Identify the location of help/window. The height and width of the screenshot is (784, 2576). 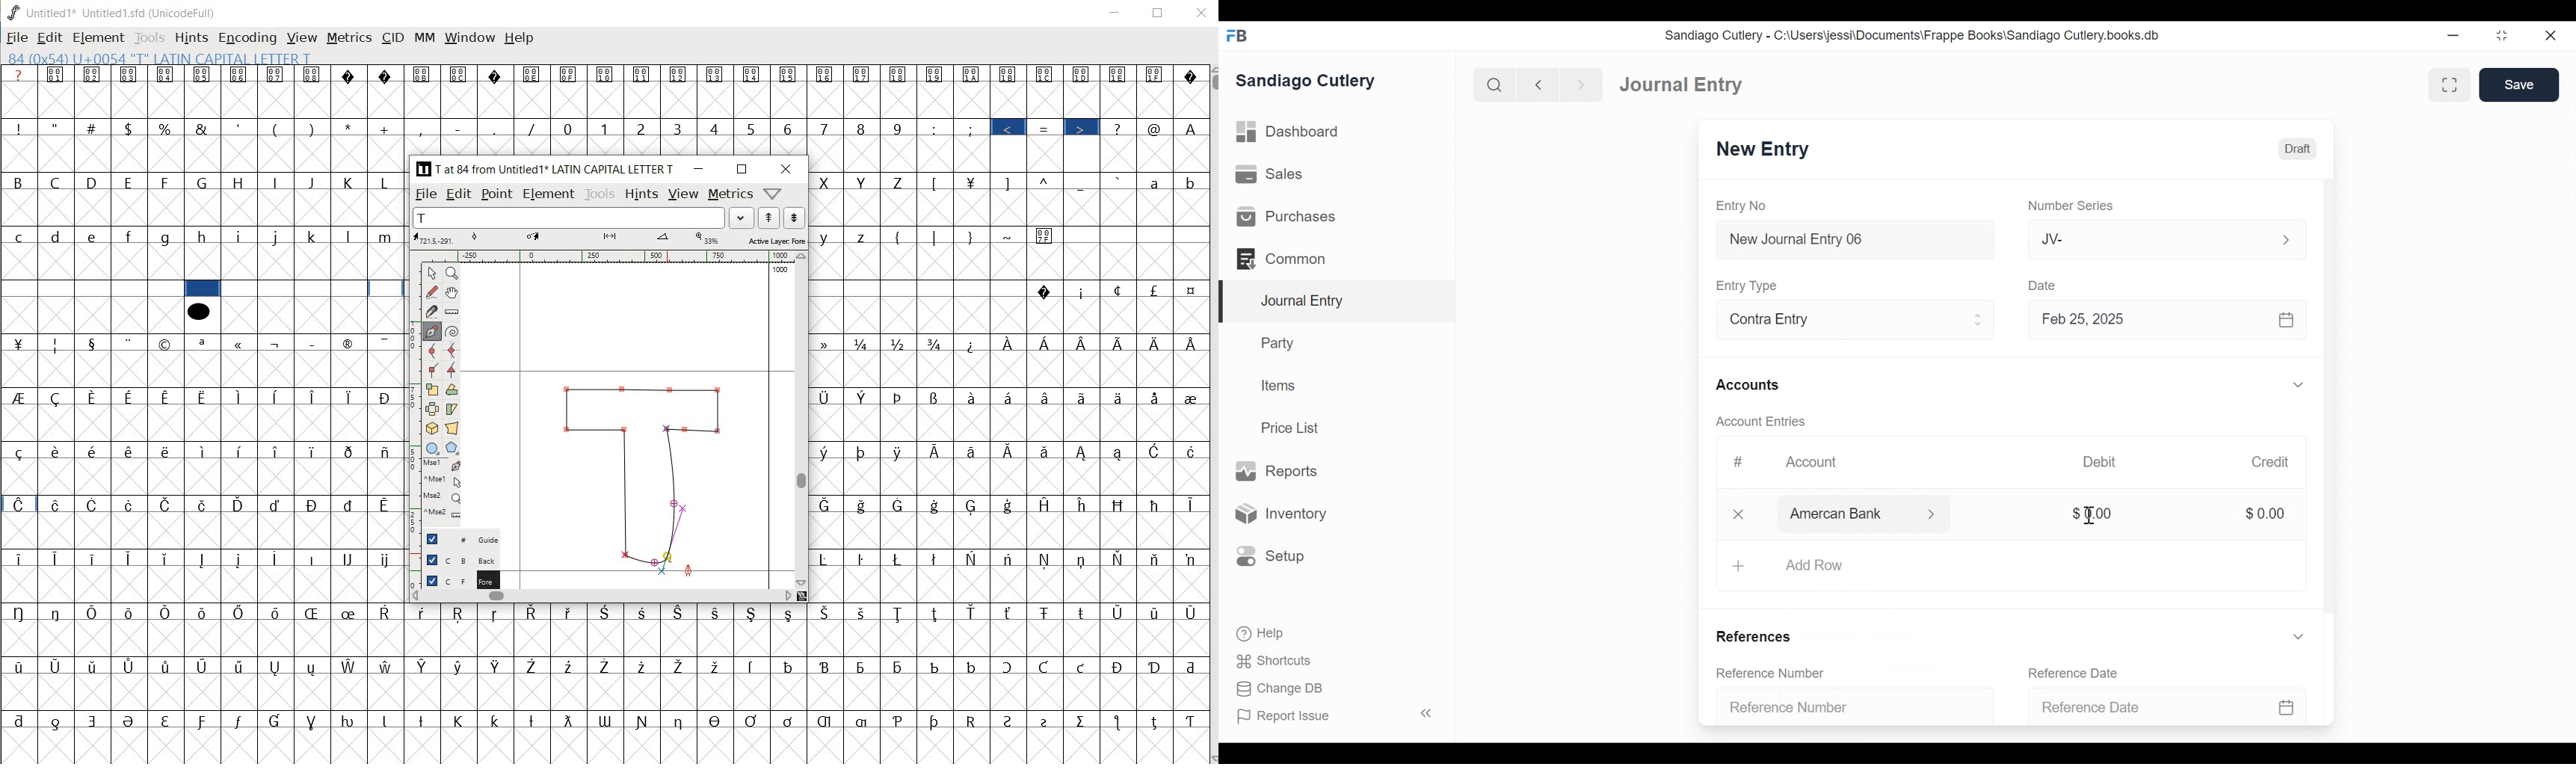
(772, 194).